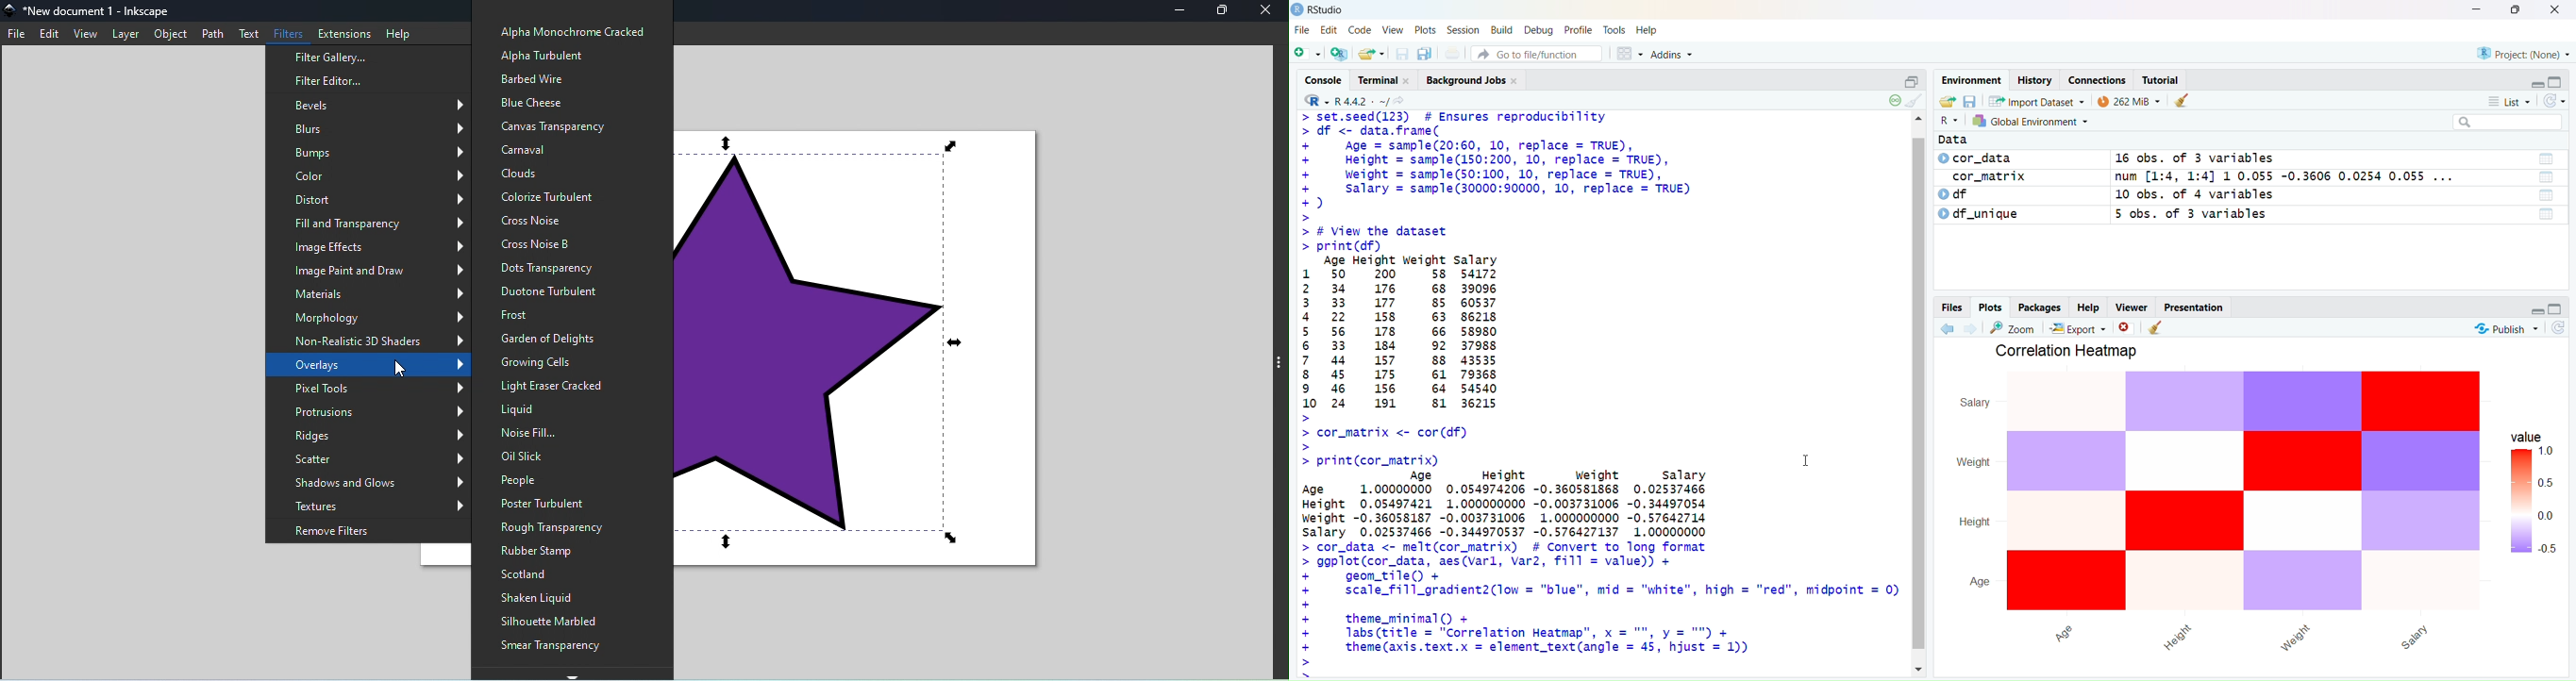 The height and width of the screenshot is (700, 2576). Describe the element at coordinates (1179, 11) in the screenshot. I see `minimize` at that location.